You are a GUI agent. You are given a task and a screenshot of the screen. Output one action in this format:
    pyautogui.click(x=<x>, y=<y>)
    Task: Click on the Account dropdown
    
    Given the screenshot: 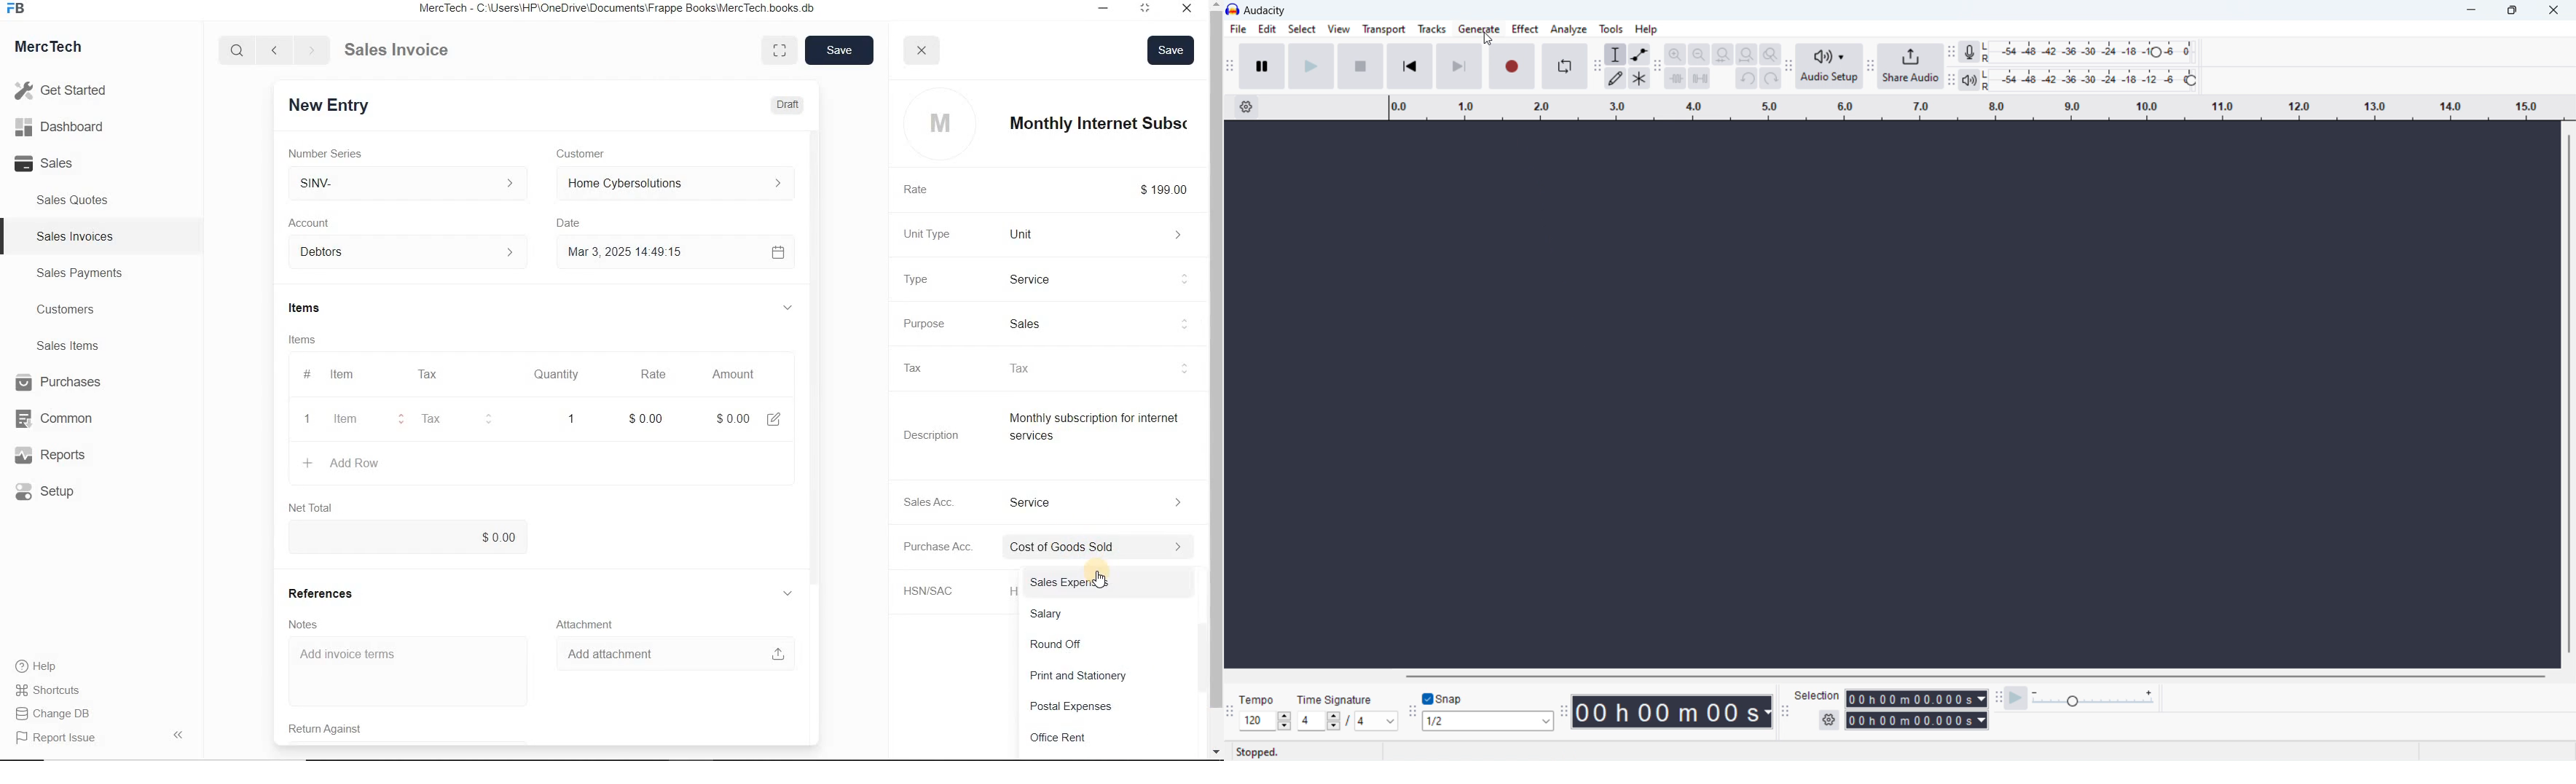 What is the action you would take?
    pyautogui.click(x=415, y=253)
    